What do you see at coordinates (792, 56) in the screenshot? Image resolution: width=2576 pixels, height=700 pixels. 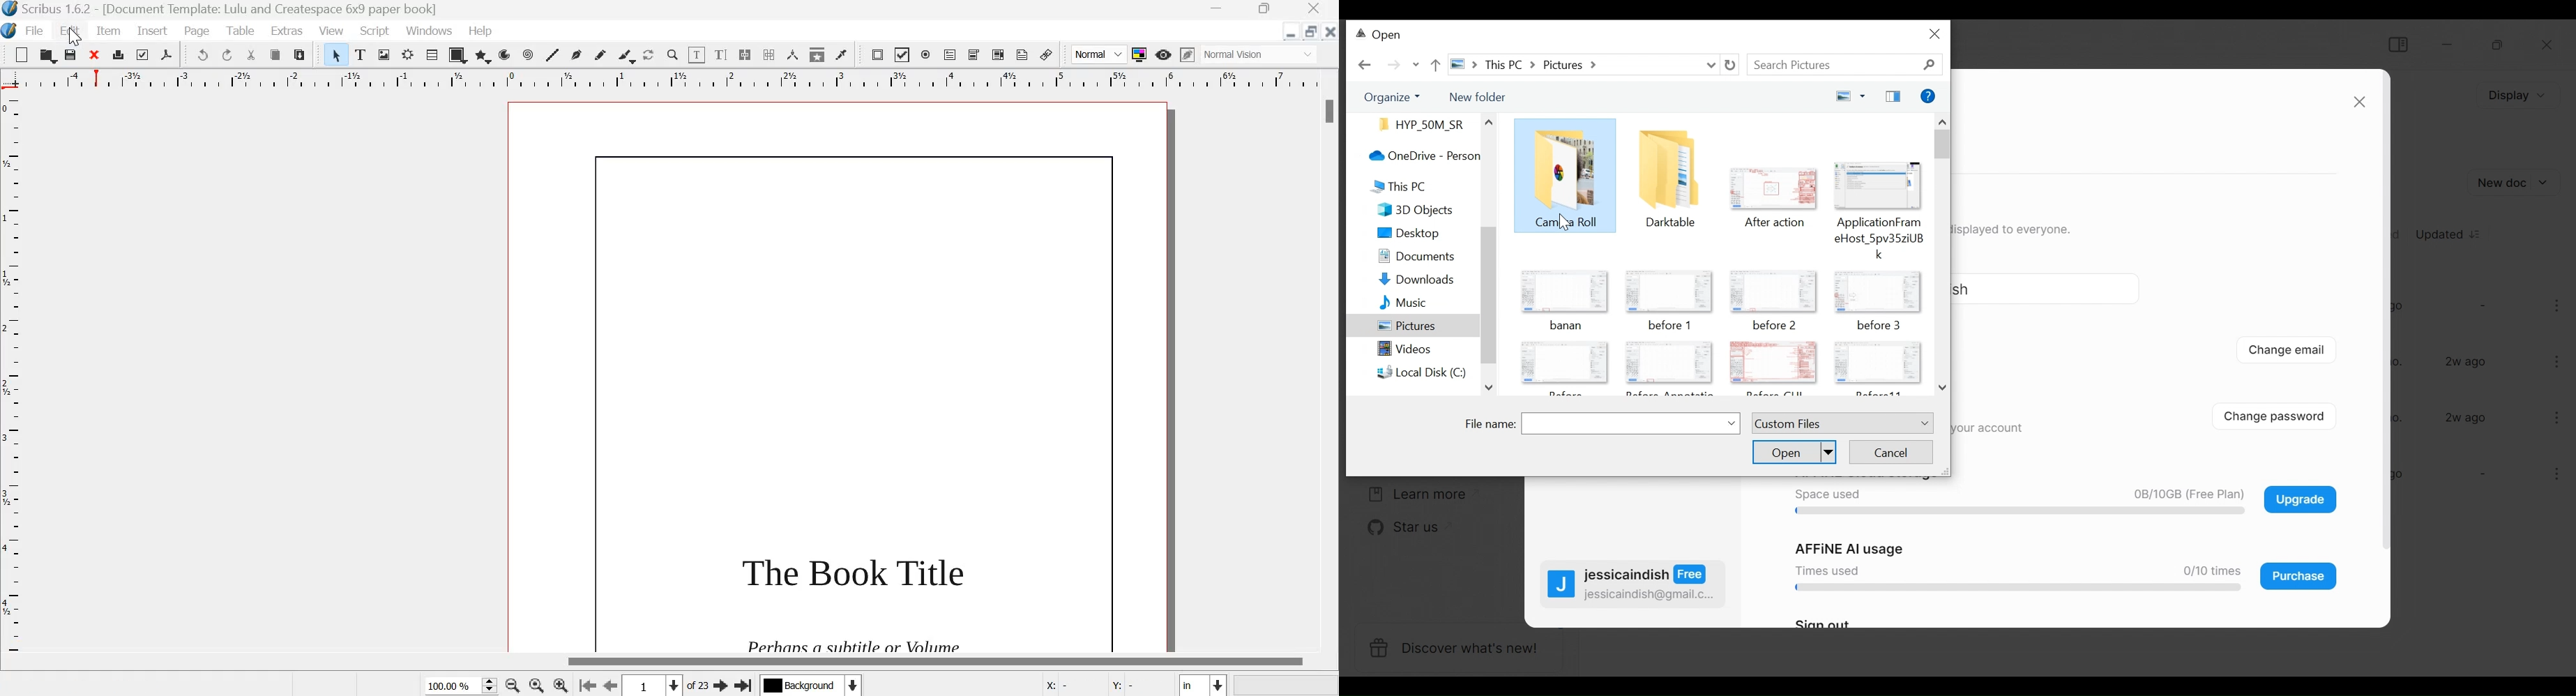 I see `Measurements` at bounding box center [792, 56].